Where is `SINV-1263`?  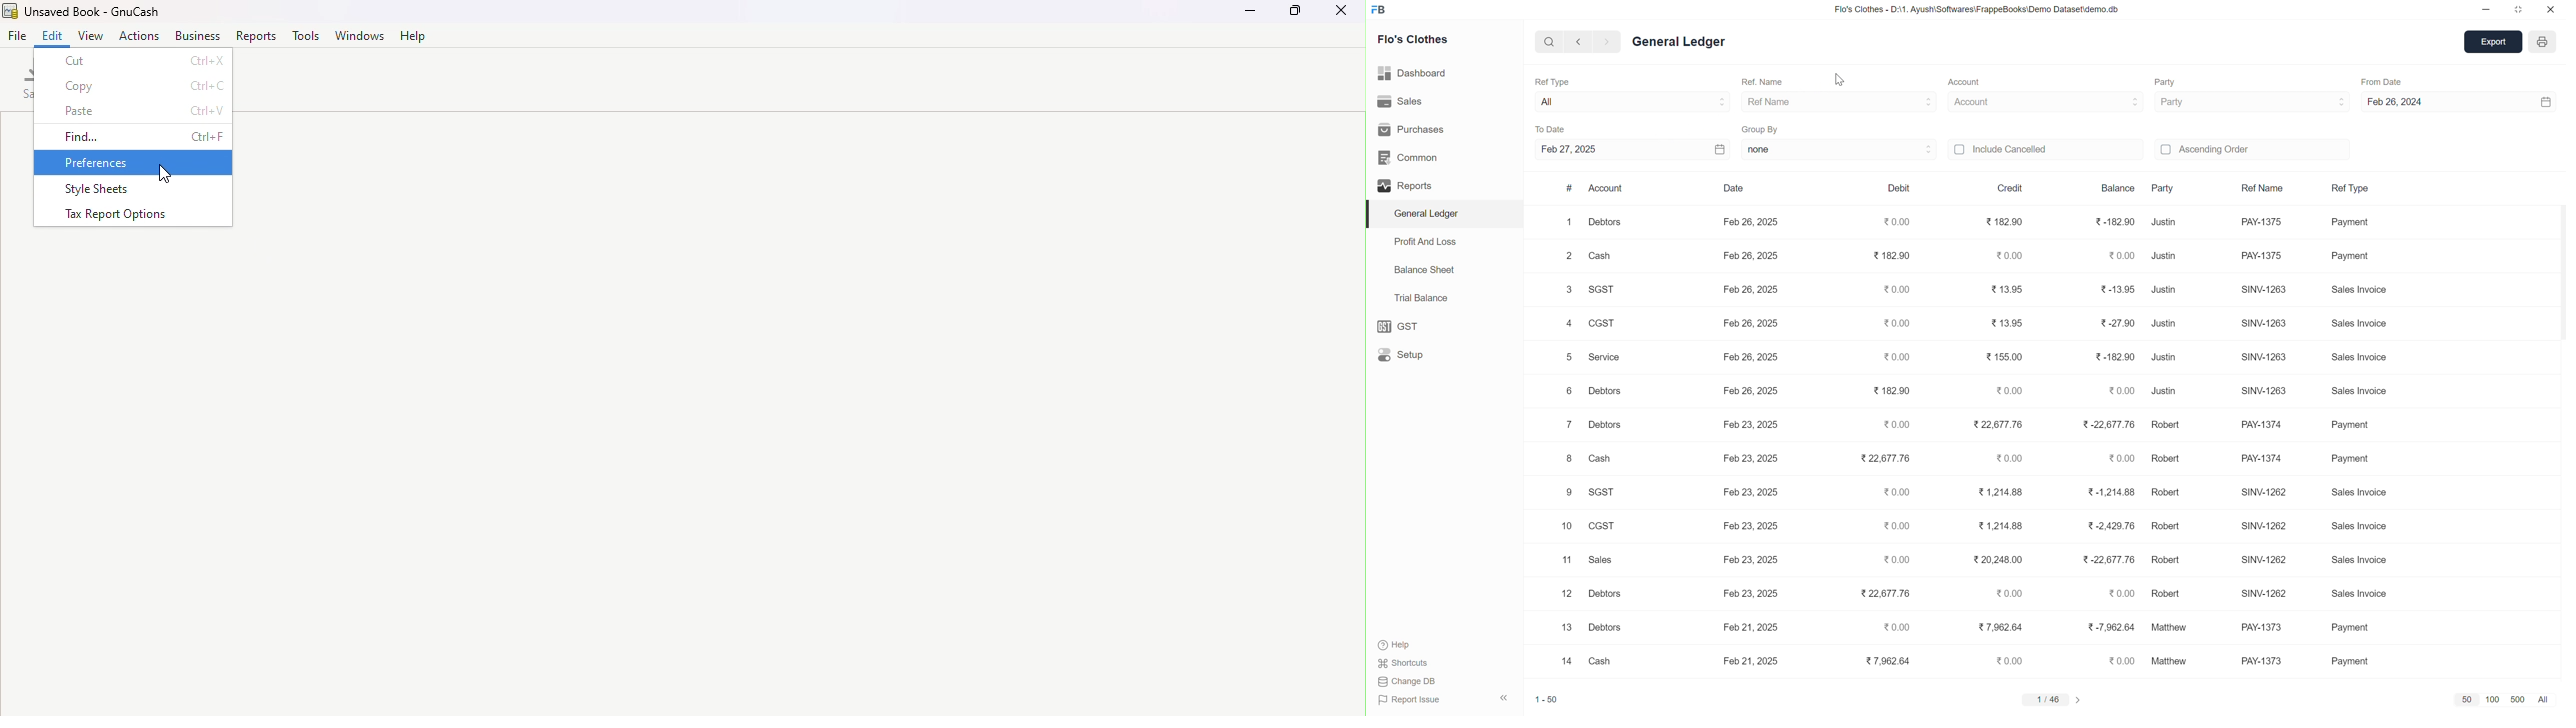
SINV-1263 is located at coordinates (2264, 391).